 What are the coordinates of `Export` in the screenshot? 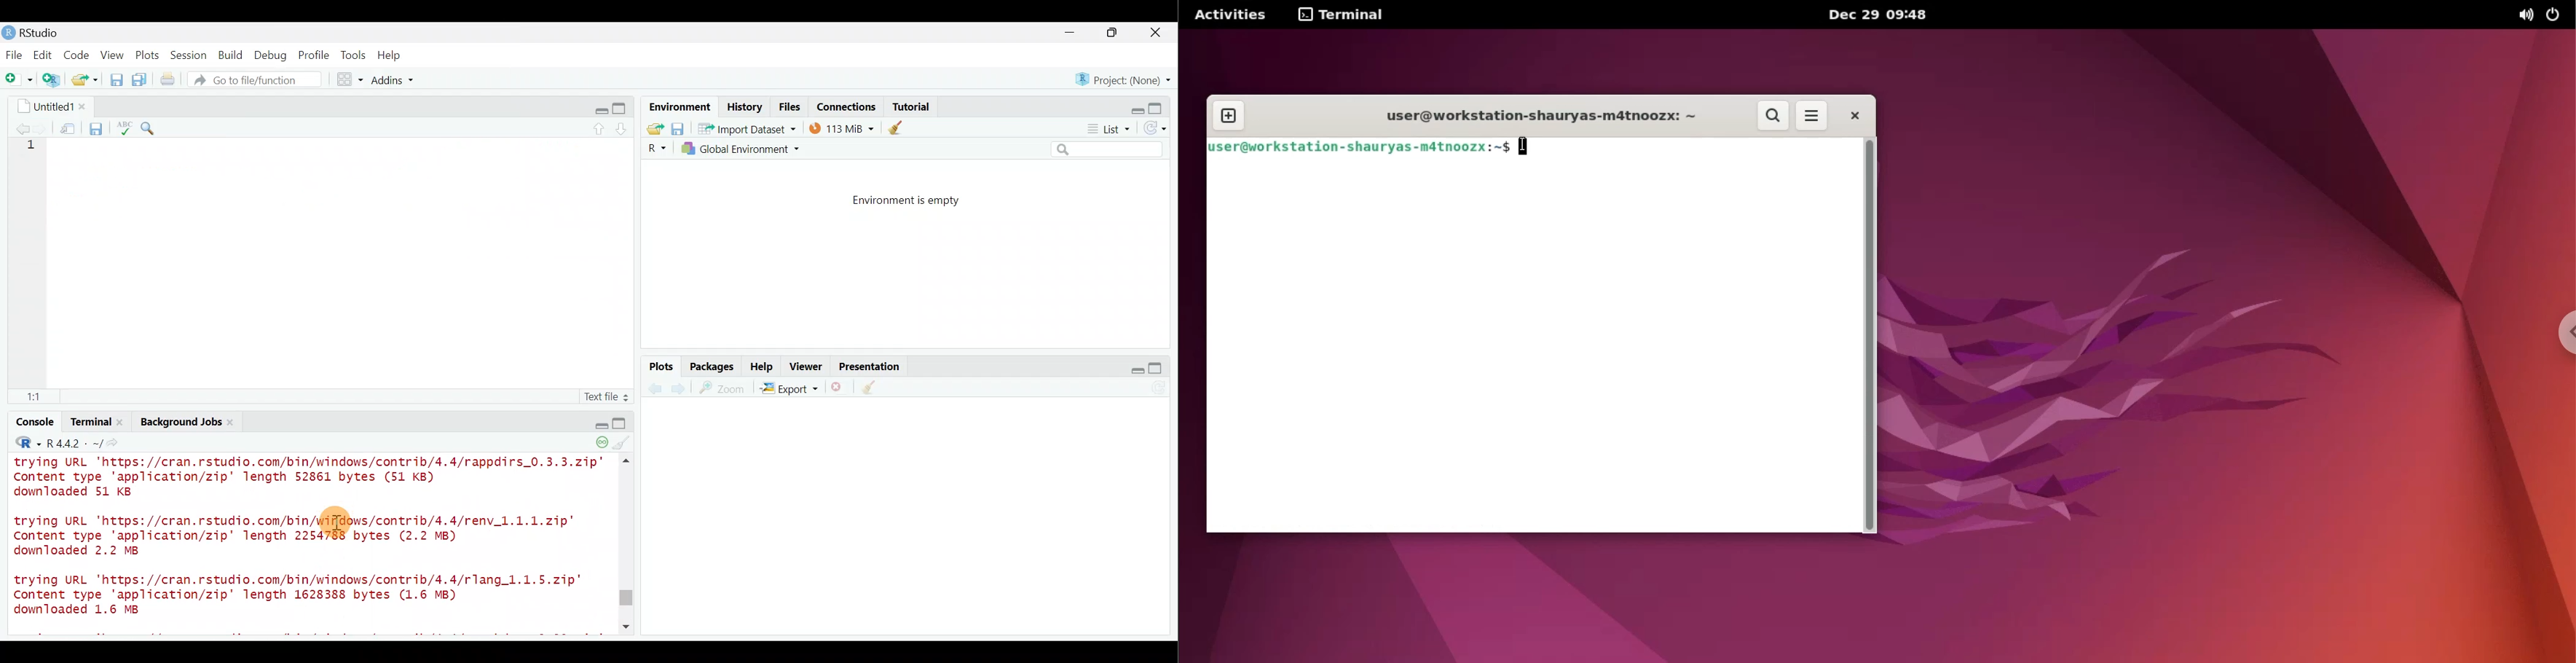 It's located at (789, 390).